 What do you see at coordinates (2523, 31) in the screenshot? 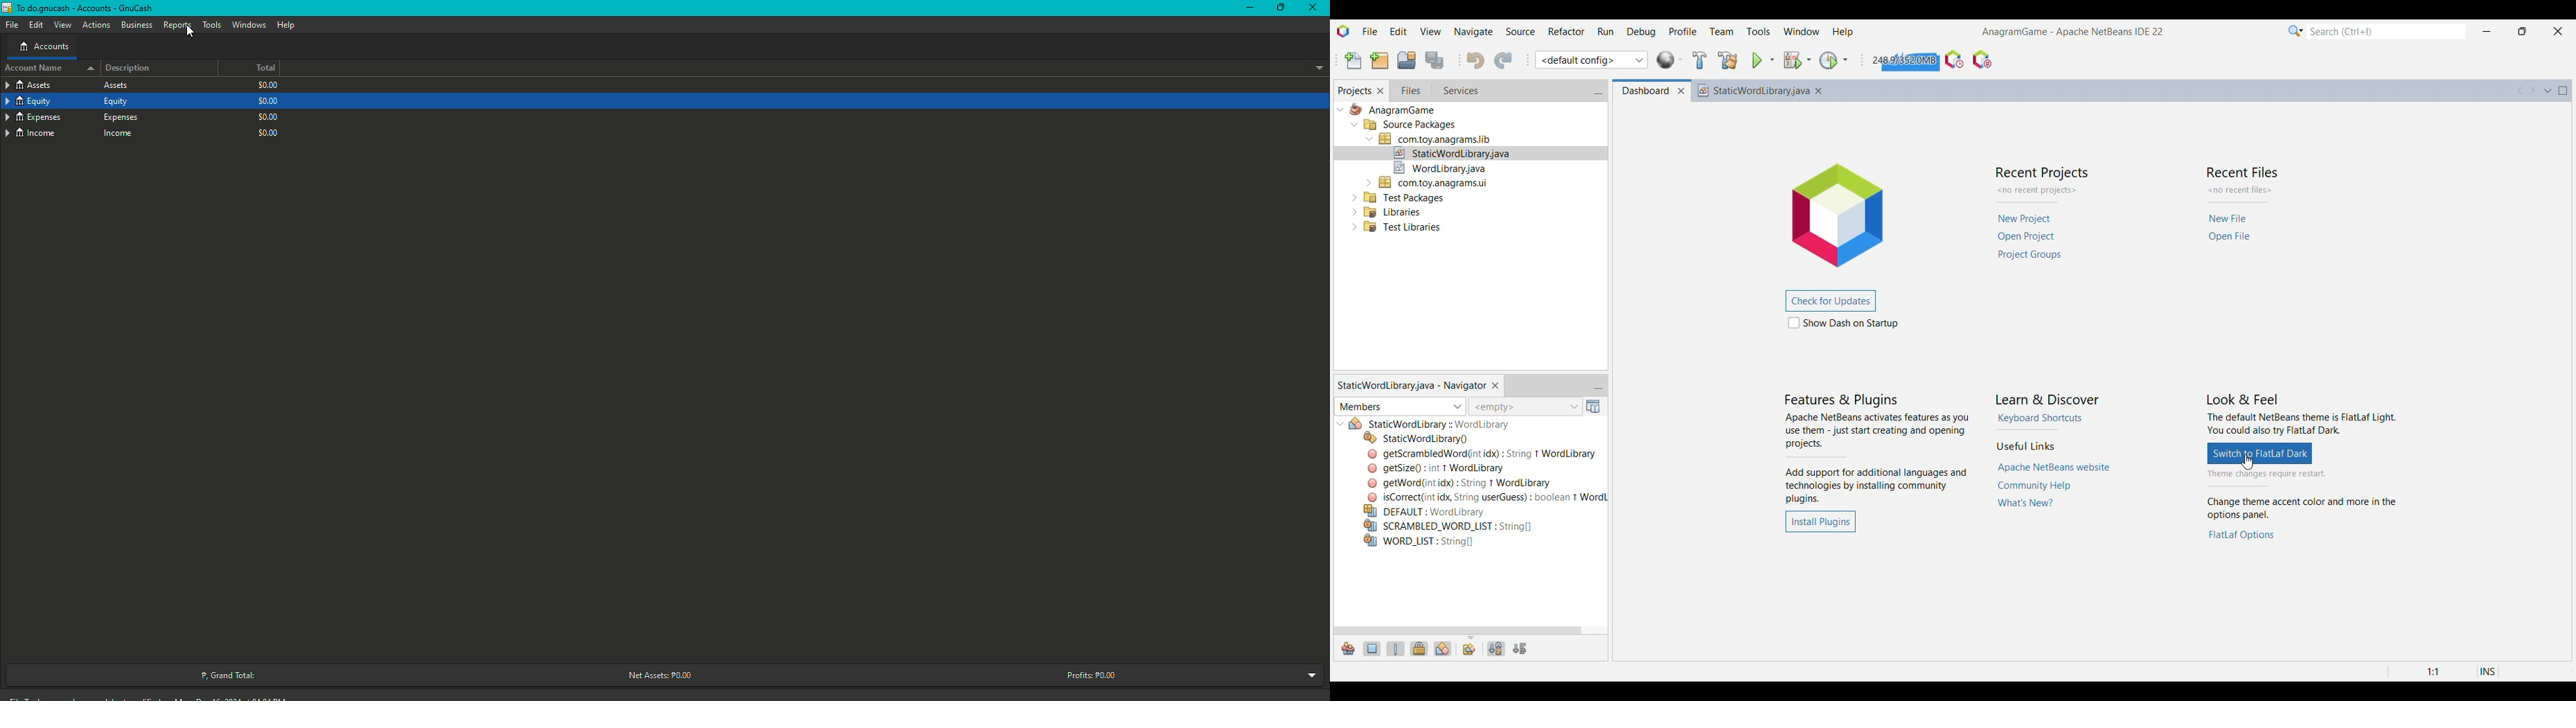
I see `Show interface in a smaller tab` at bounding box center [2523, 31].